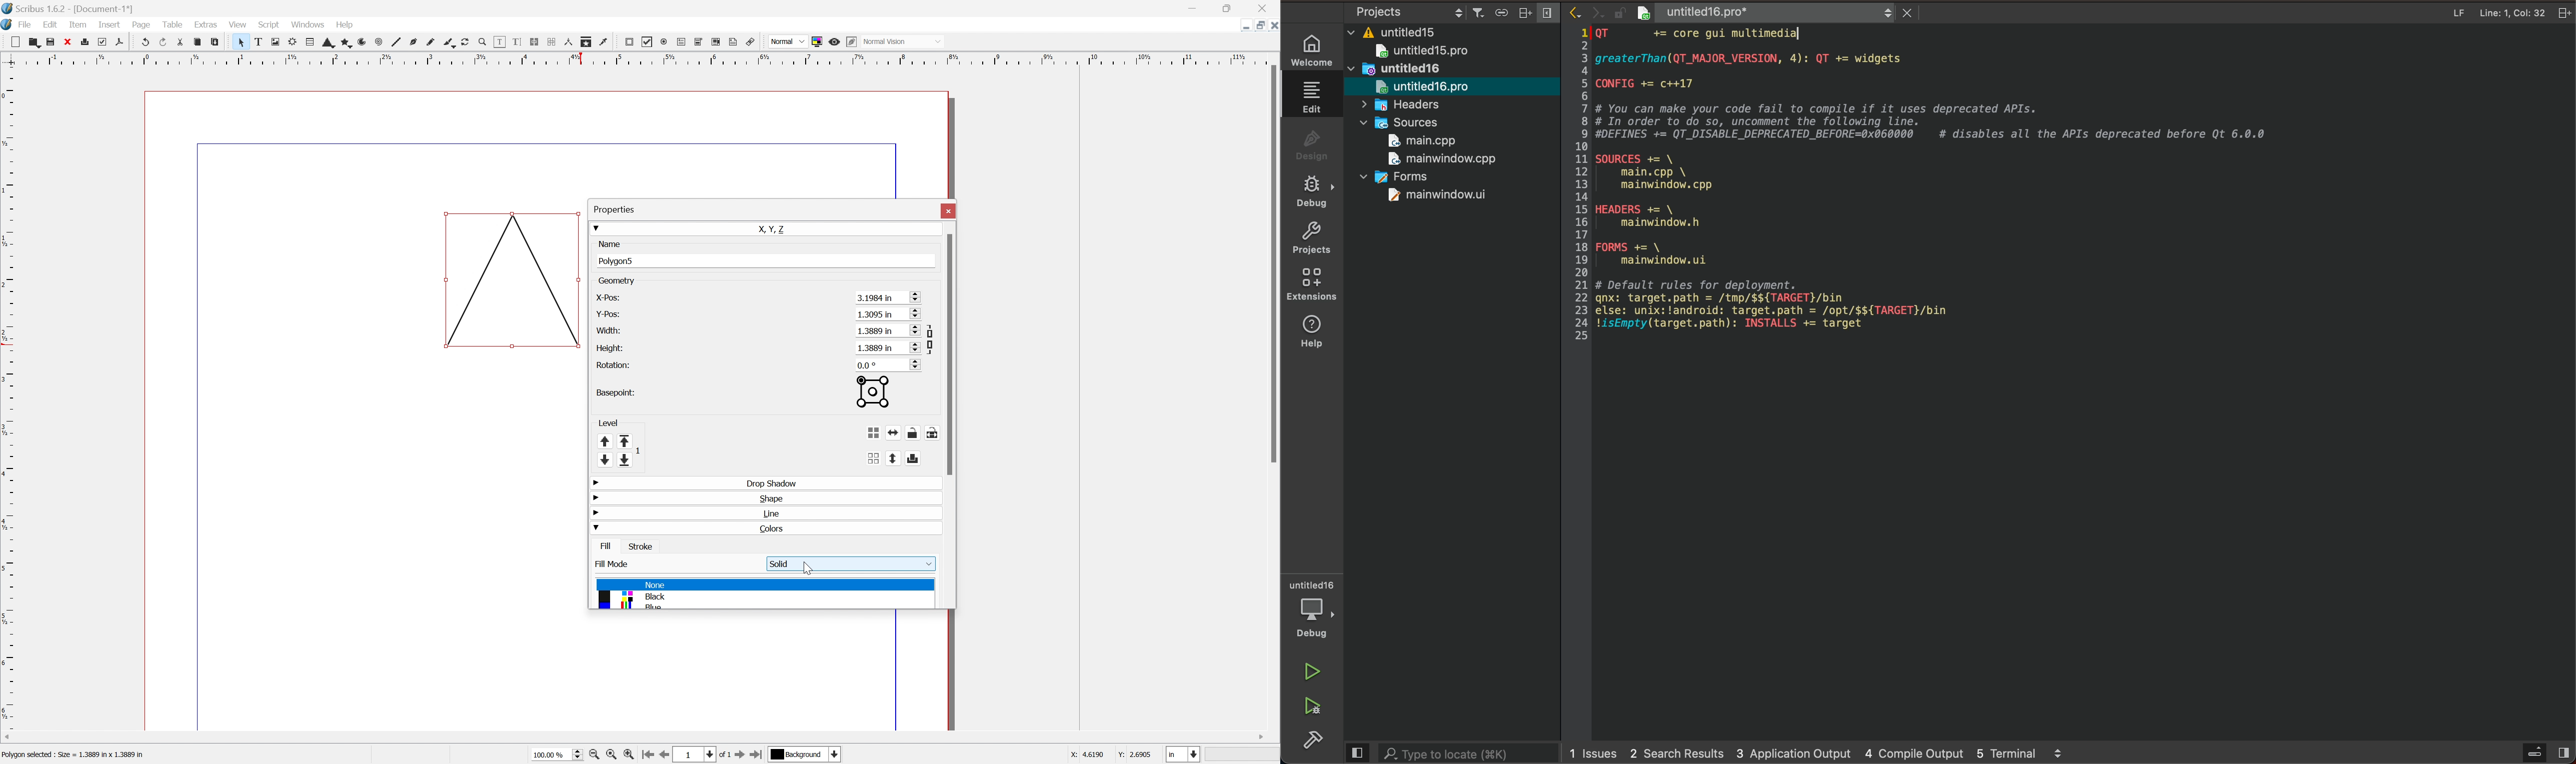  What do you see at coordinates (926, 364) in the screenshot?
I see `Scroll` at bounding box center [926, 364].